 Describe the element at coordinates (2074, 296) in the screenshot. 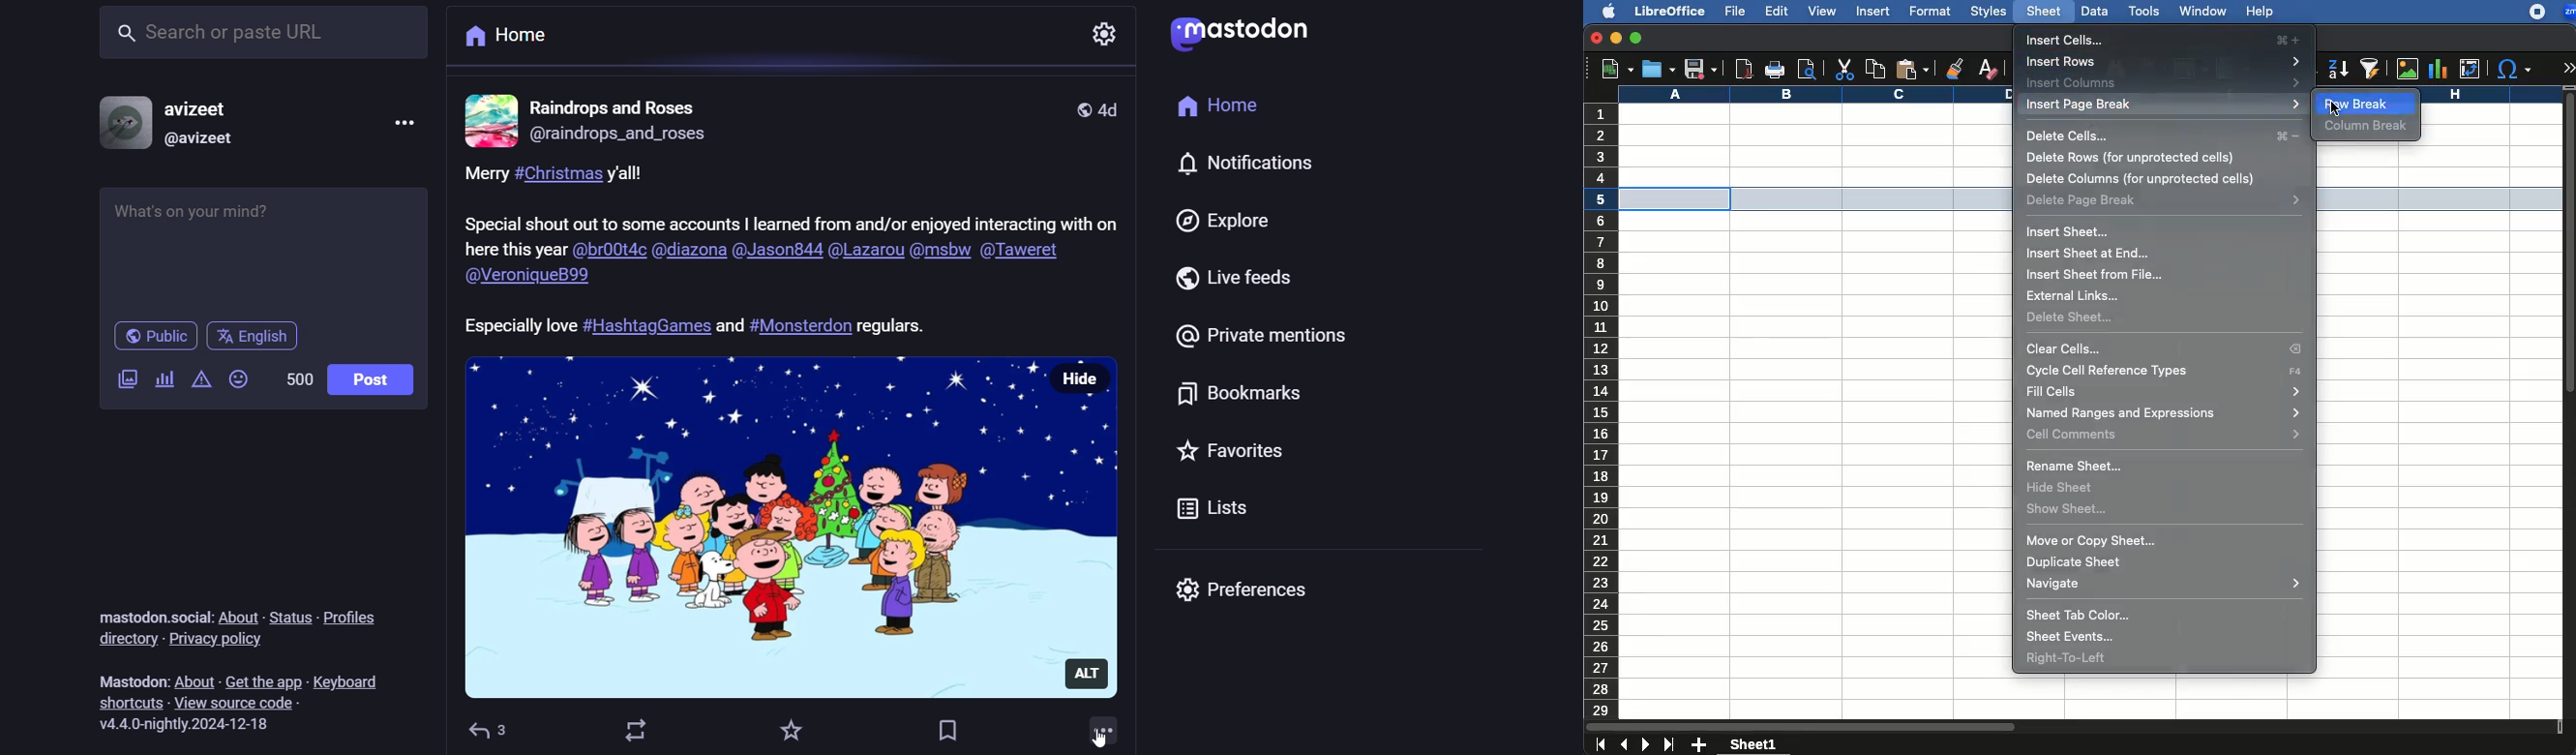

I see `external links` at that location.